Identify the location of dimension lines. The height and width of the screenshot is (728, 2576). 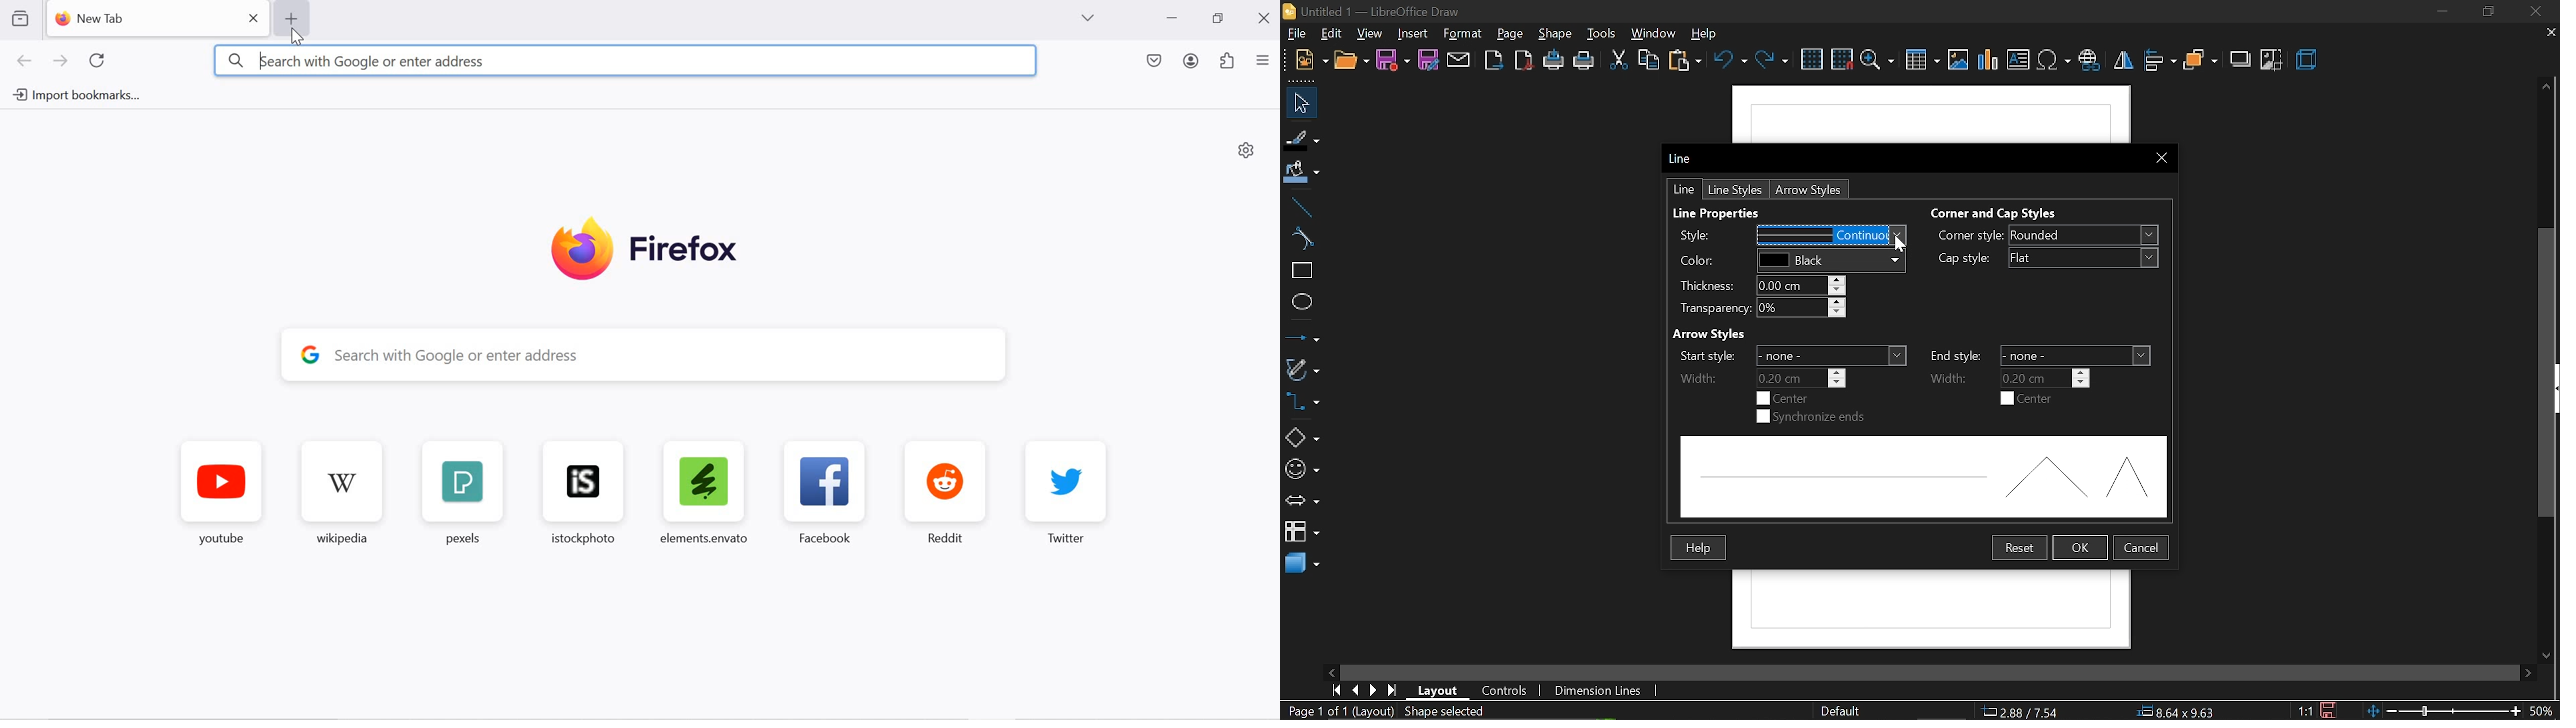
(1598, 689).